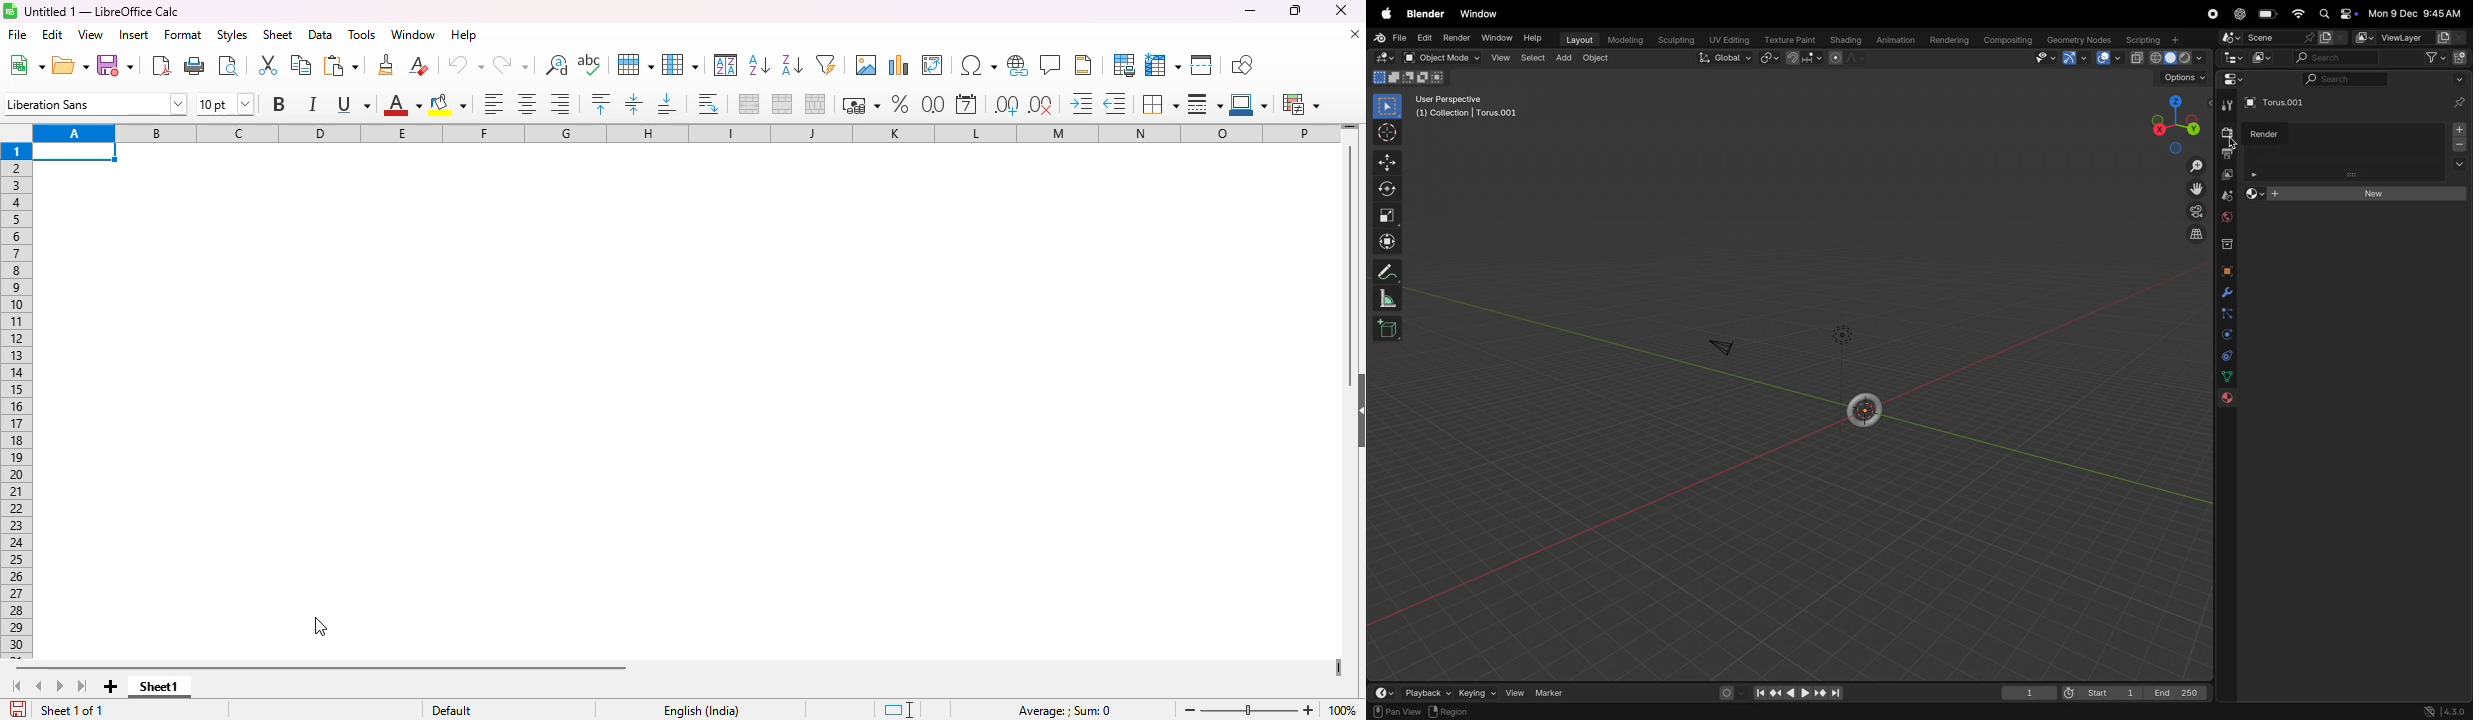 This screenshot has width=2492, height=728. I want to click on row, so click(636, 64).